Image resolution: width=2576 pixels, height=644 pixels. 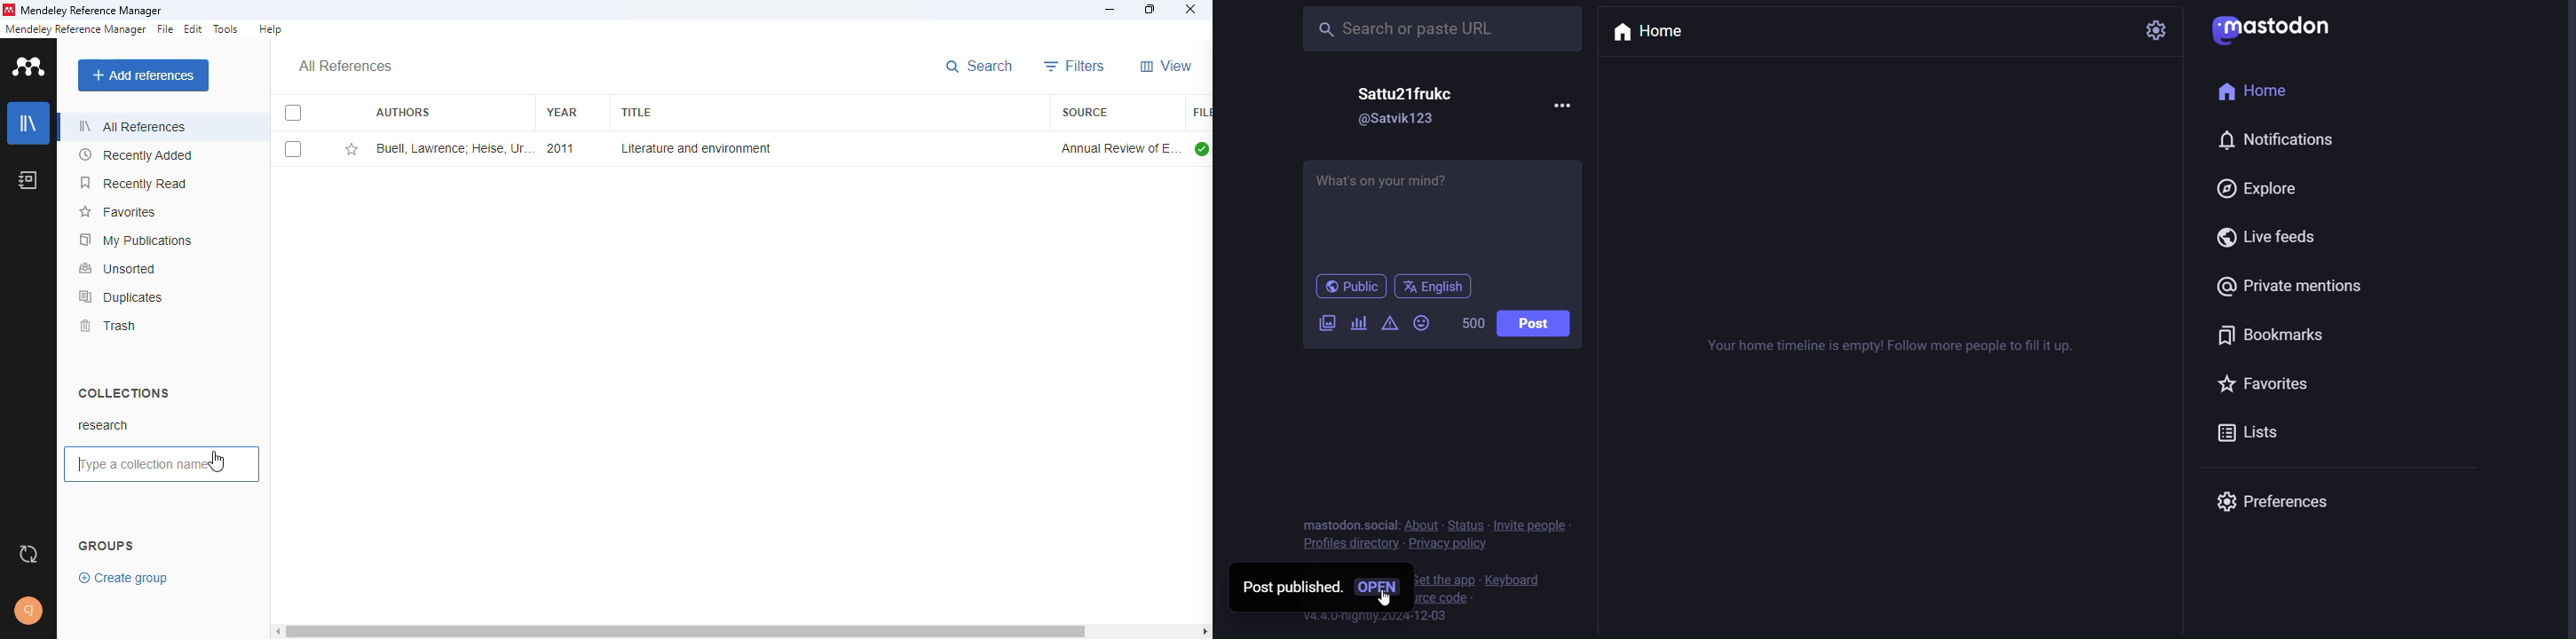 What do you see at coordinates (402, 111) in the screenshot?
I see `authors` at bounding box center [402, 111].